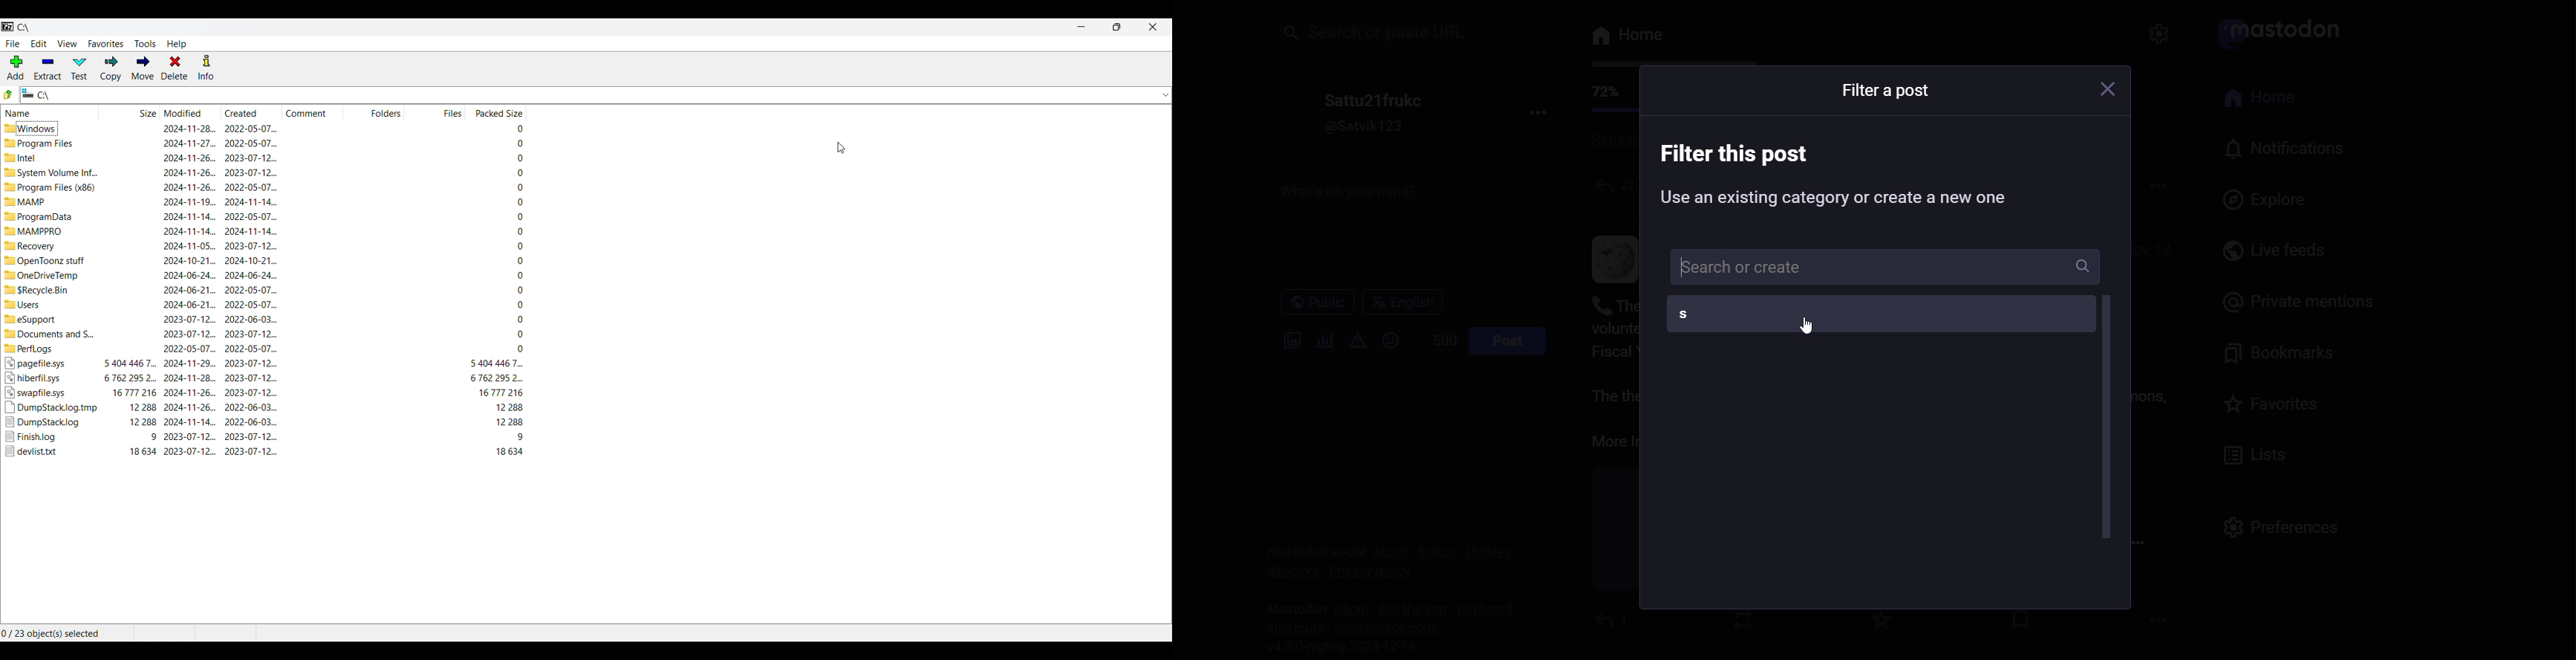 Image resolution: width=2576 pixels, height=672 pixels. I want to click on Delete, so click(175, 68).